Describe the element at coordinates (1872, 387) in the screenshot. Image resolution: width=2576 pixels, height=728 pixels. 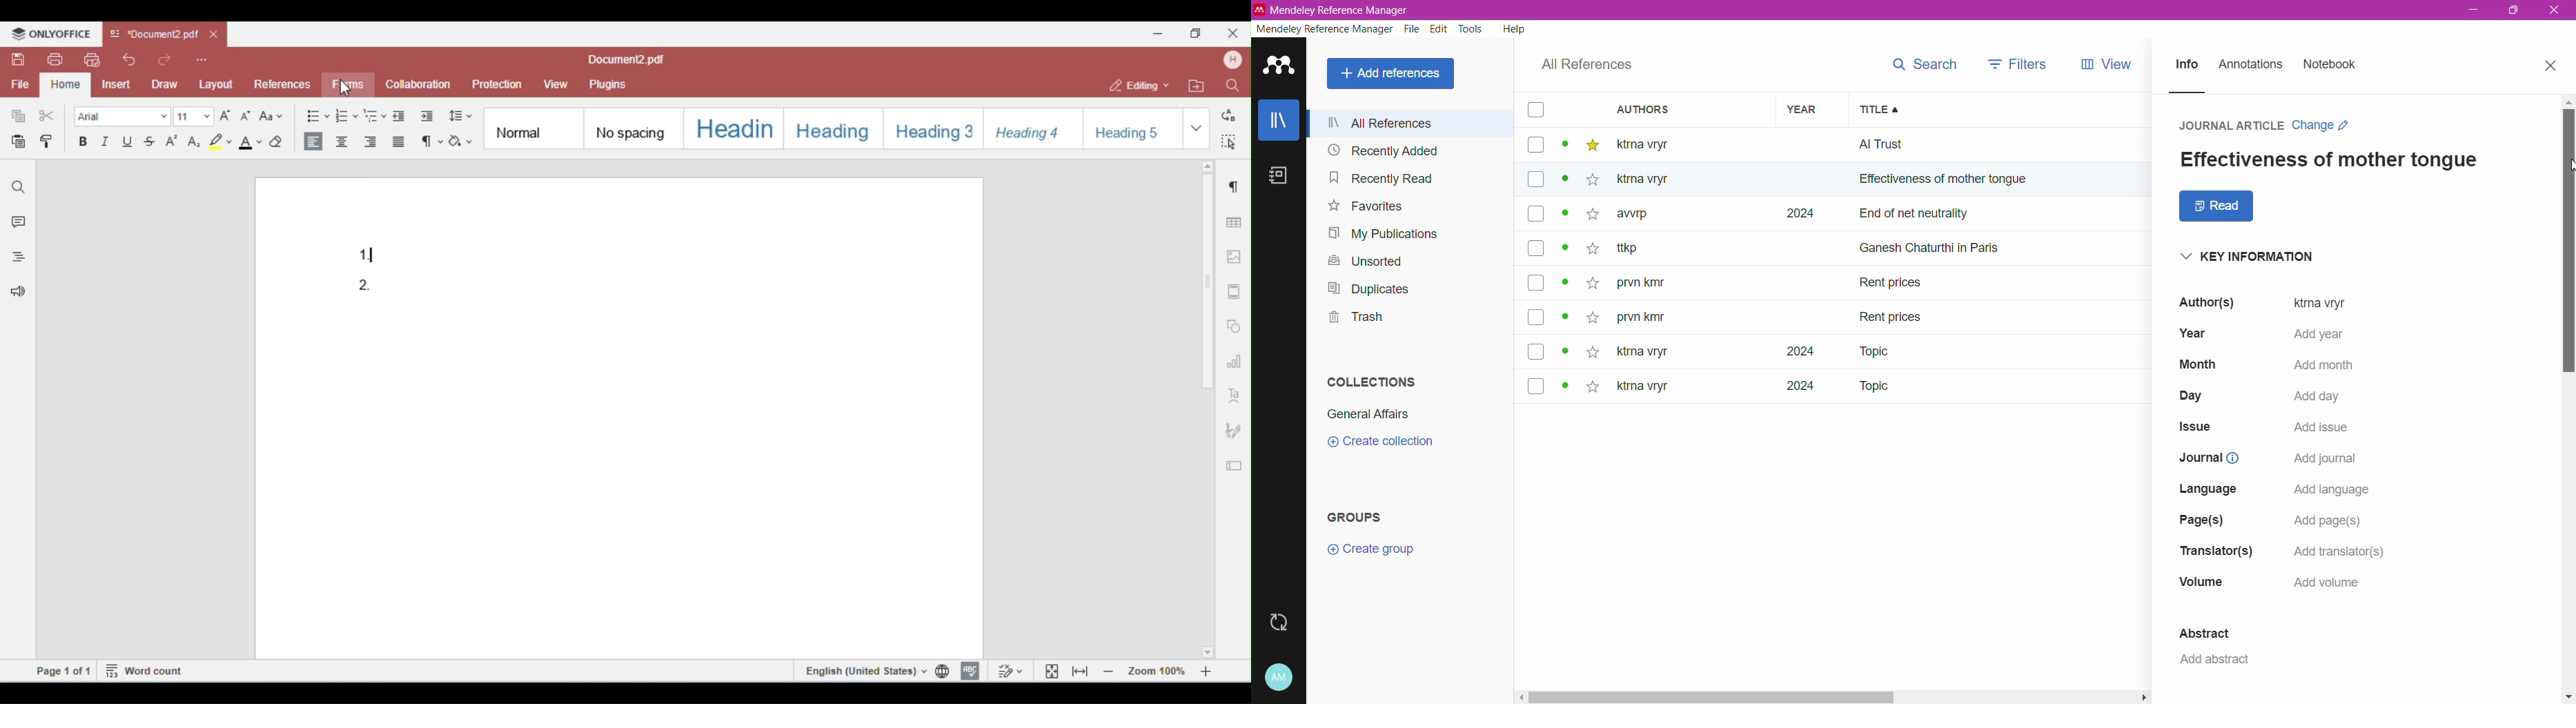
I see `Topic` at that location.